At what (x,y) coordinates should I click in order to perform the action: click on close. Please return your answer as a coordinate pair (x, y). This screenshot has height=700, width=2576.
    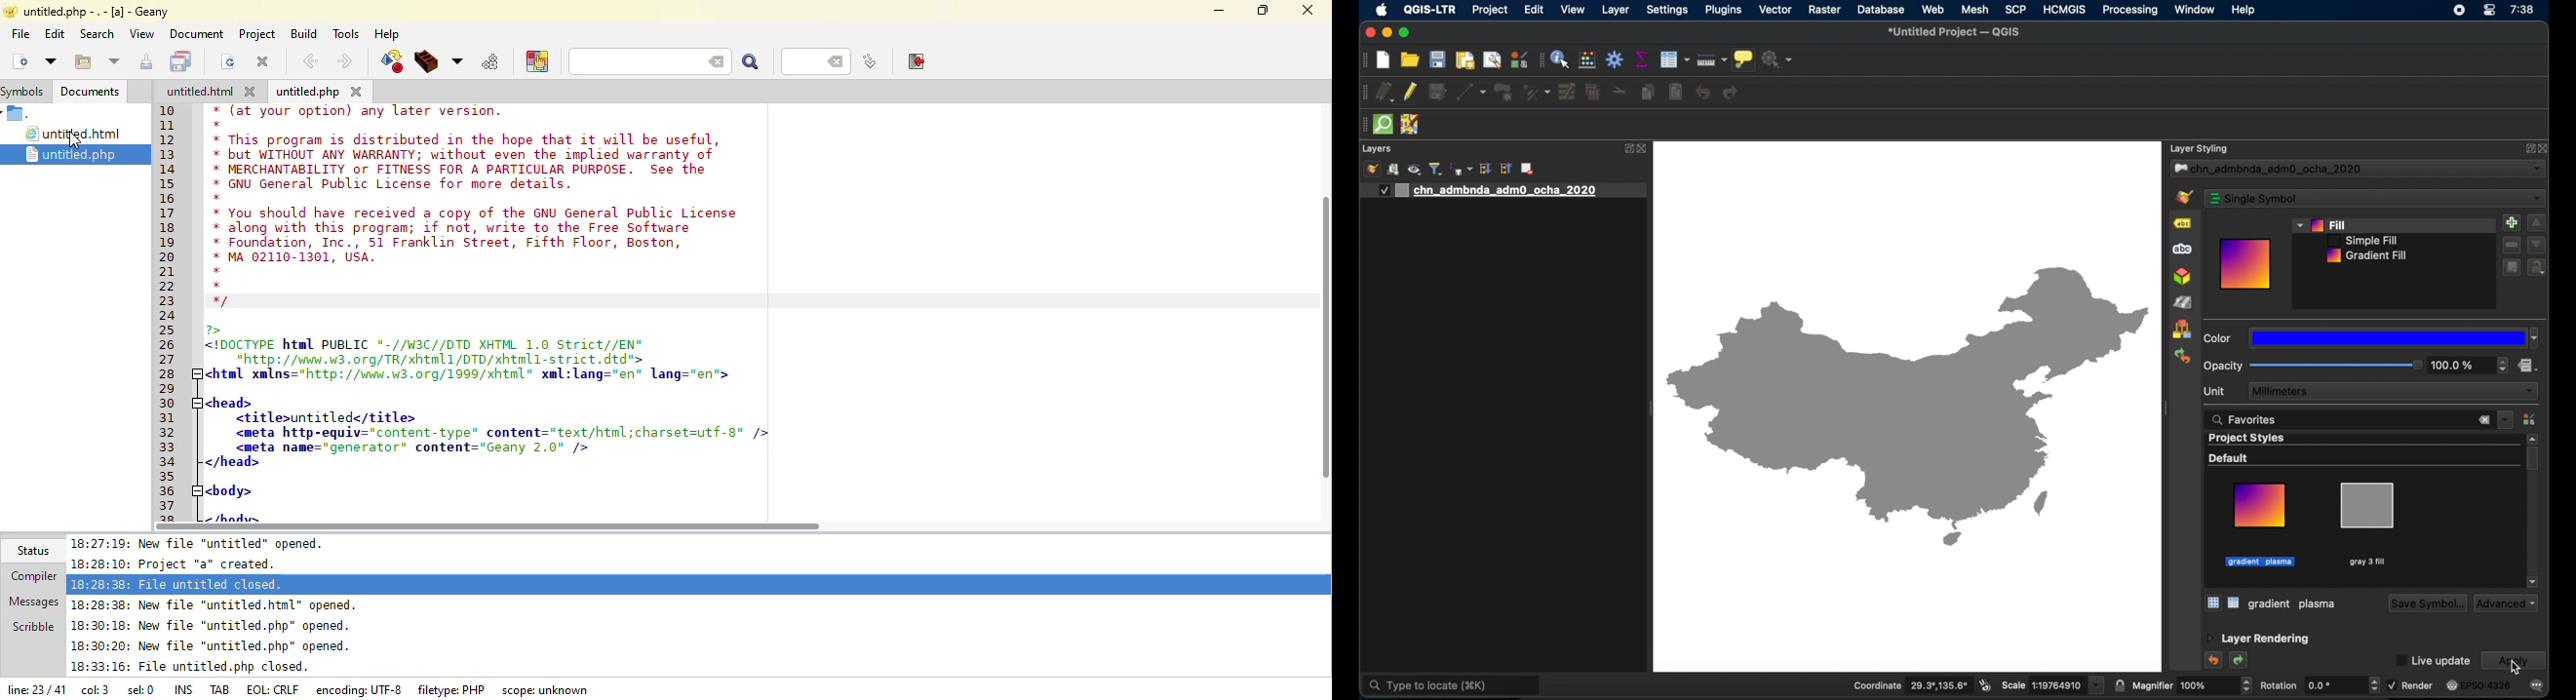
    Looking at the image, I should click on (251, 92).